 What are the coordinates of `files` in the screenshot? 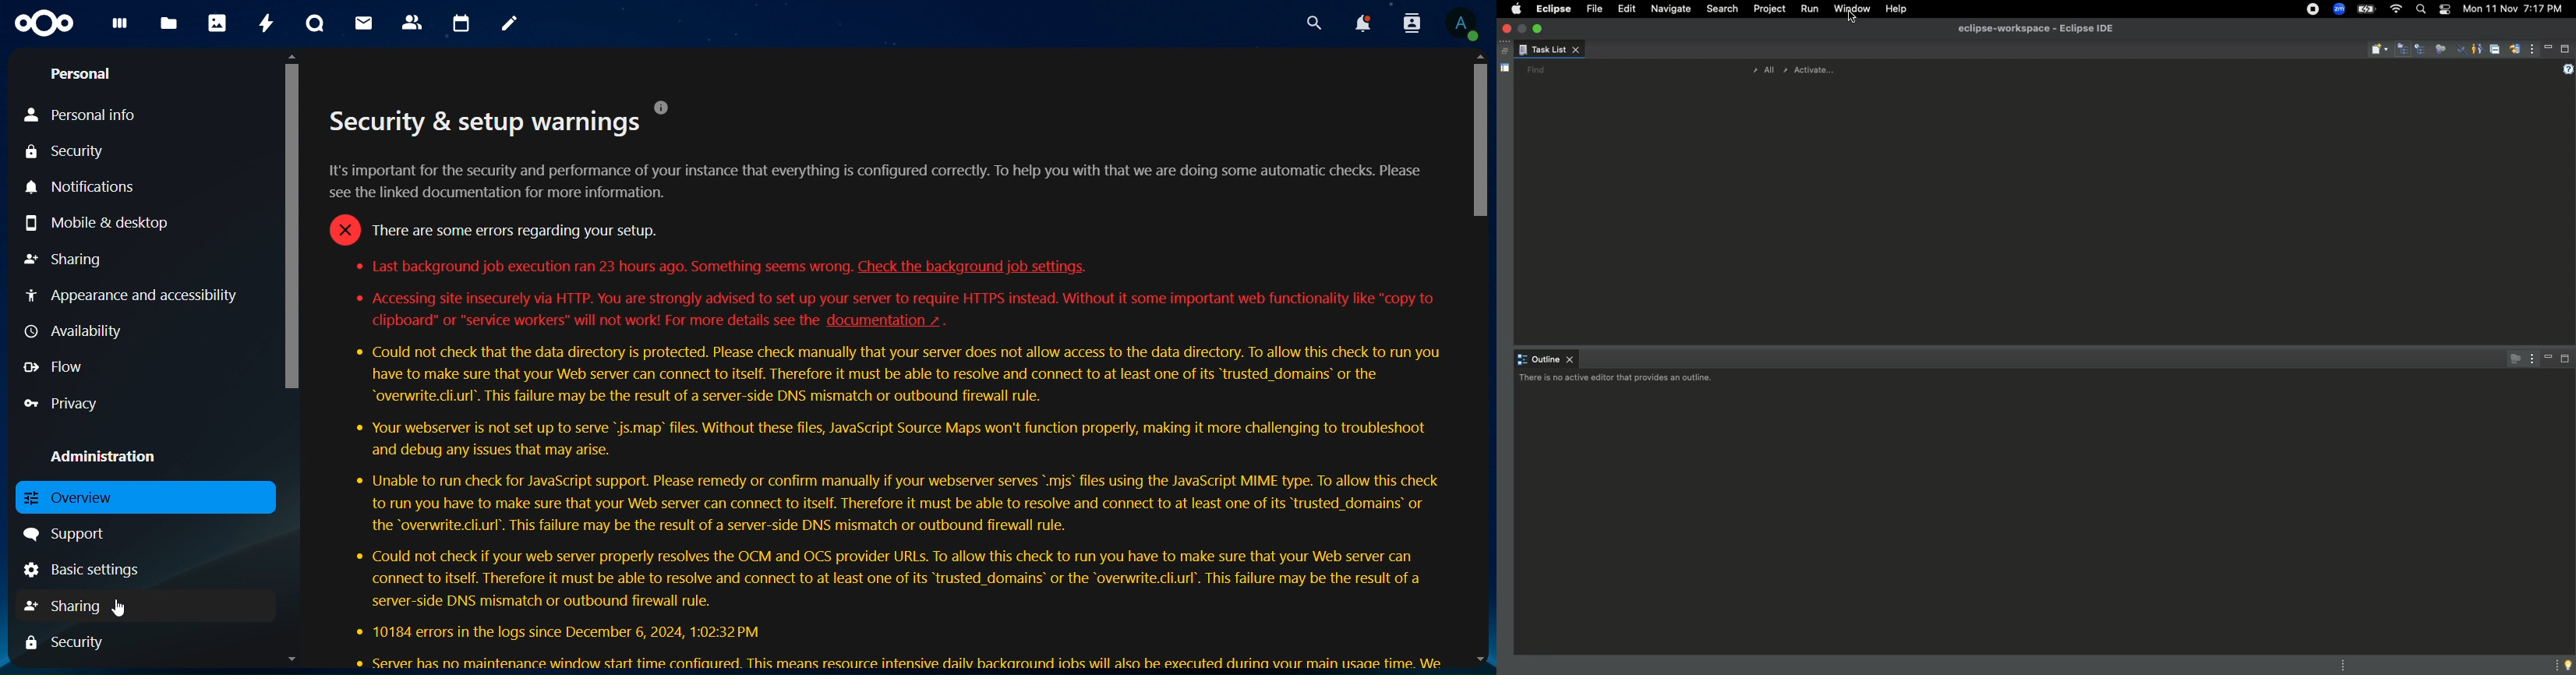 It's located at (168, 24).